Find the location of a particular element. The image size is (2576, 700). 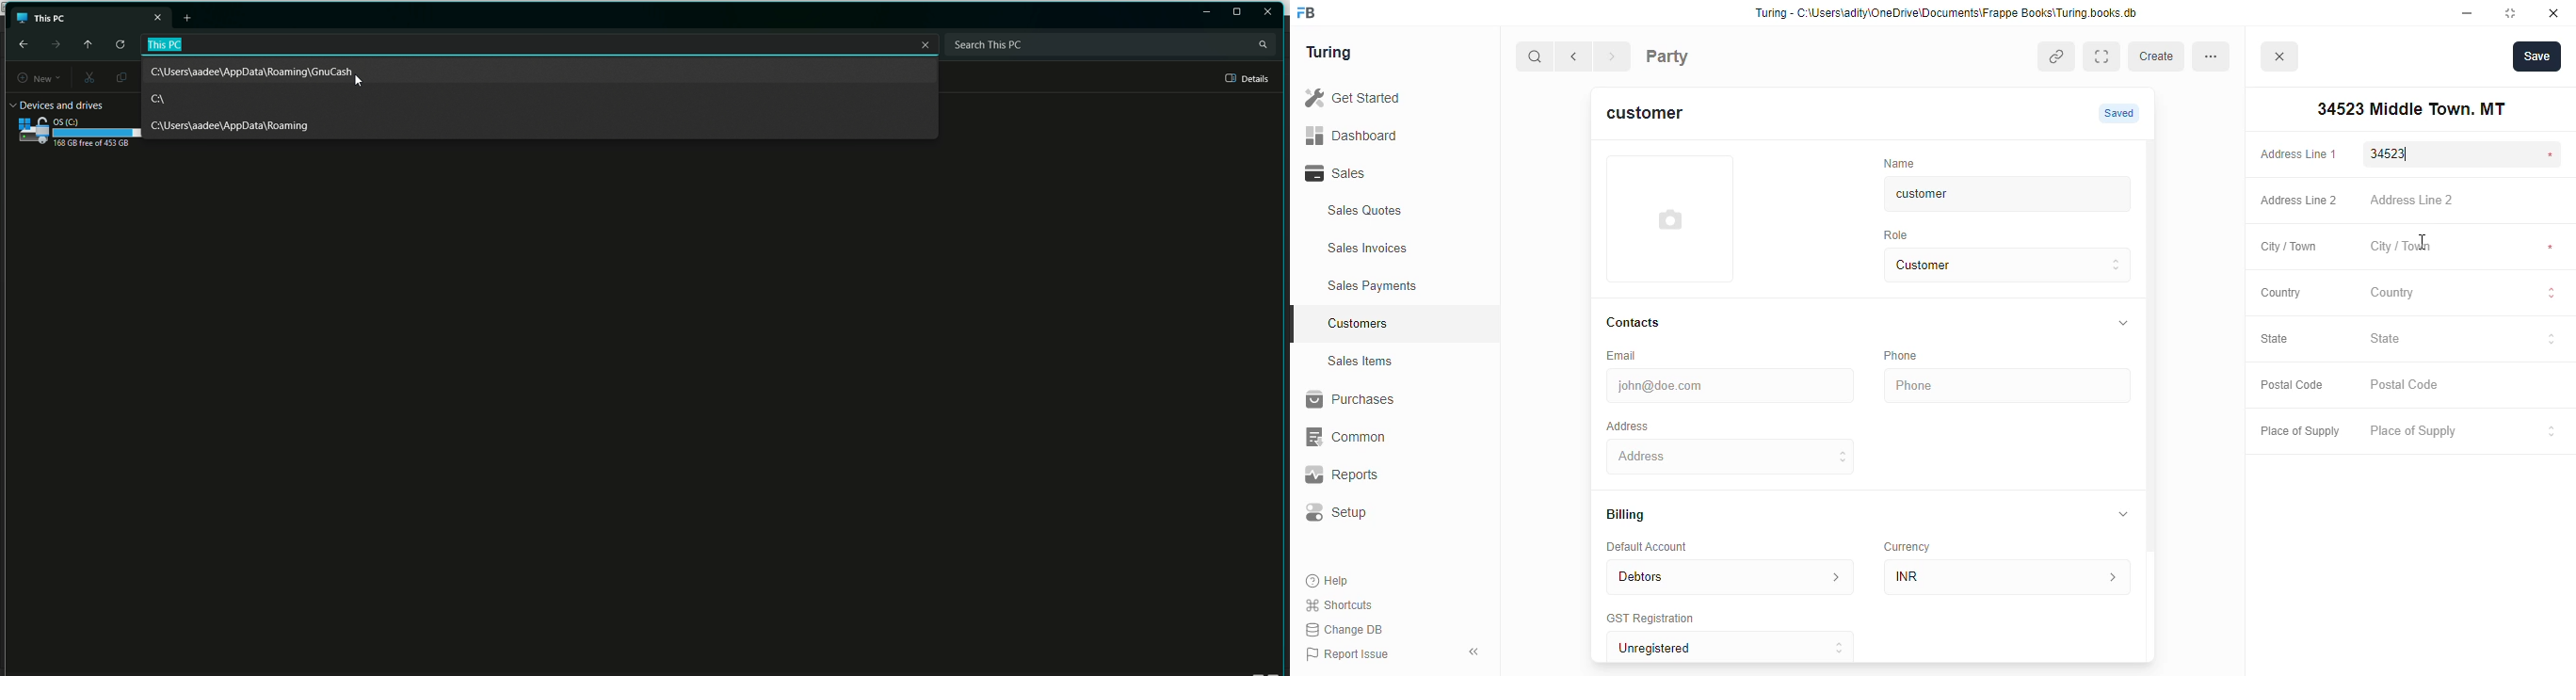

City / Town is located at coordinates (2289, 249).